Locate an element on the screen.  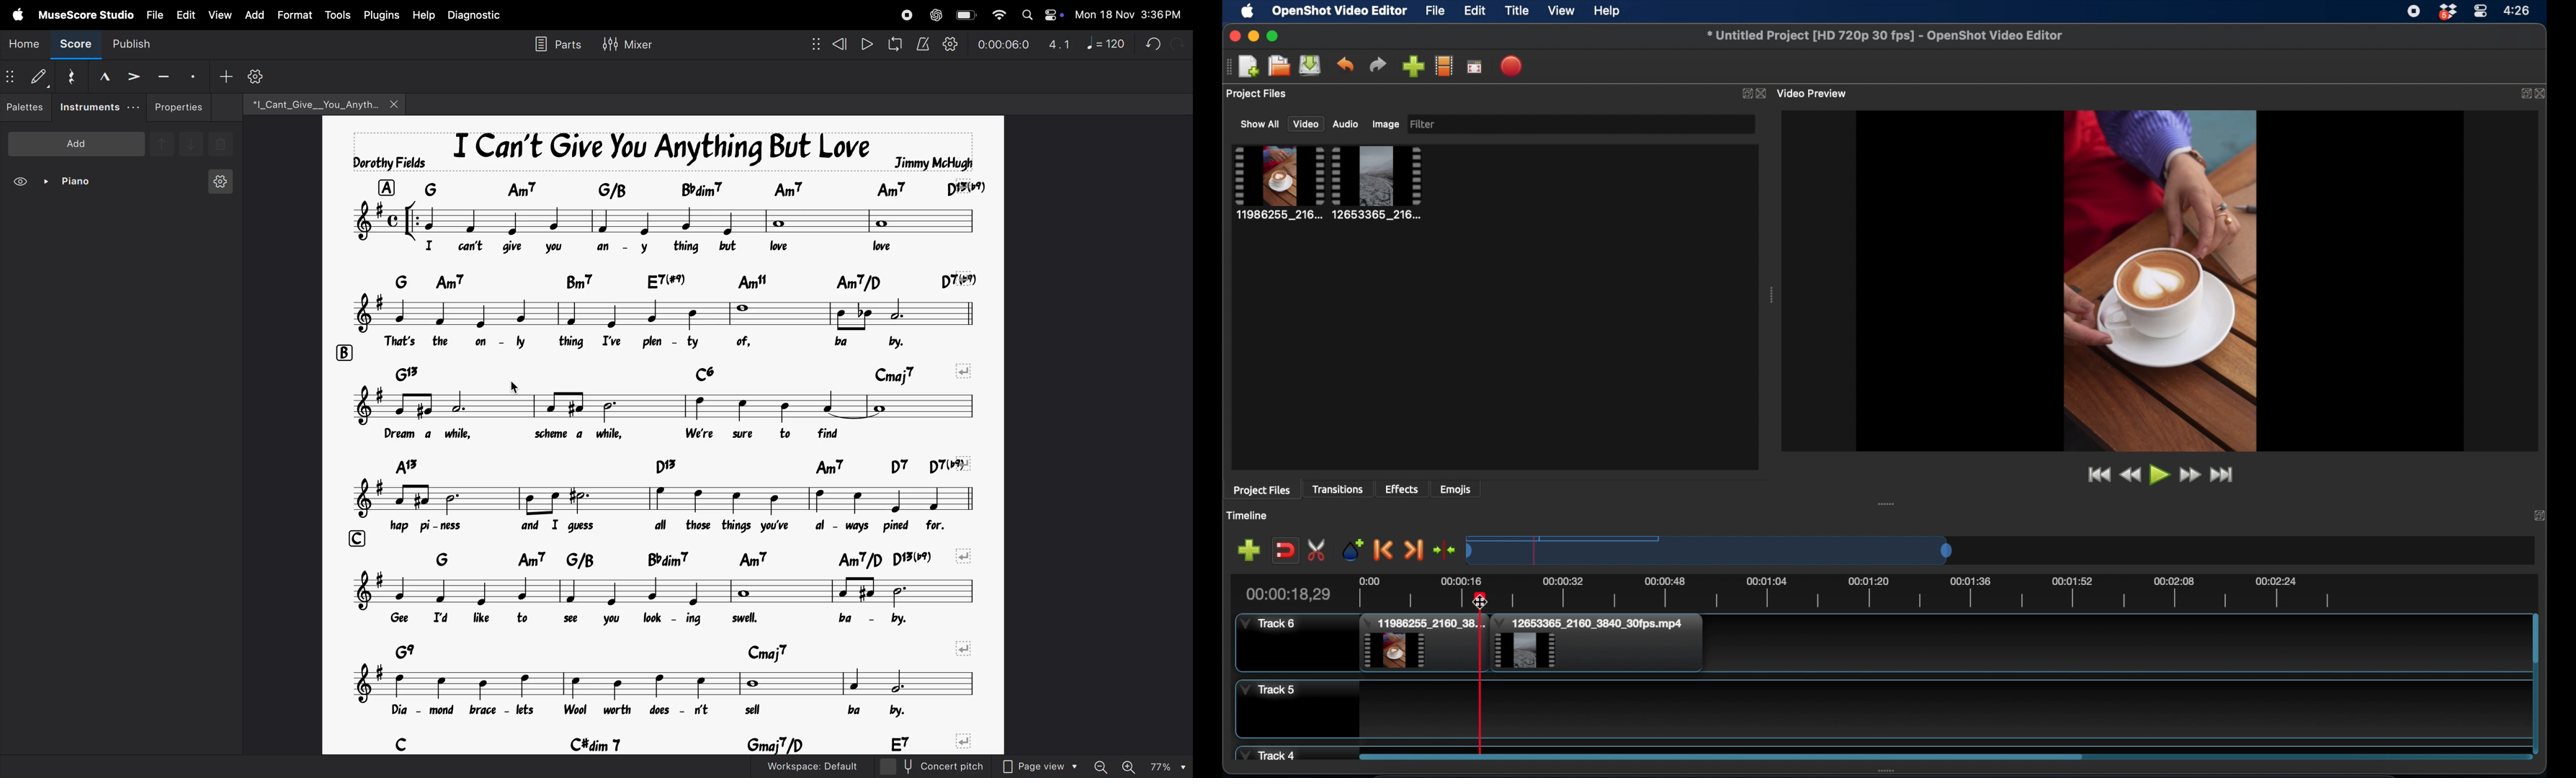
center the timeline playhead is located at coordinates (1445, 551).